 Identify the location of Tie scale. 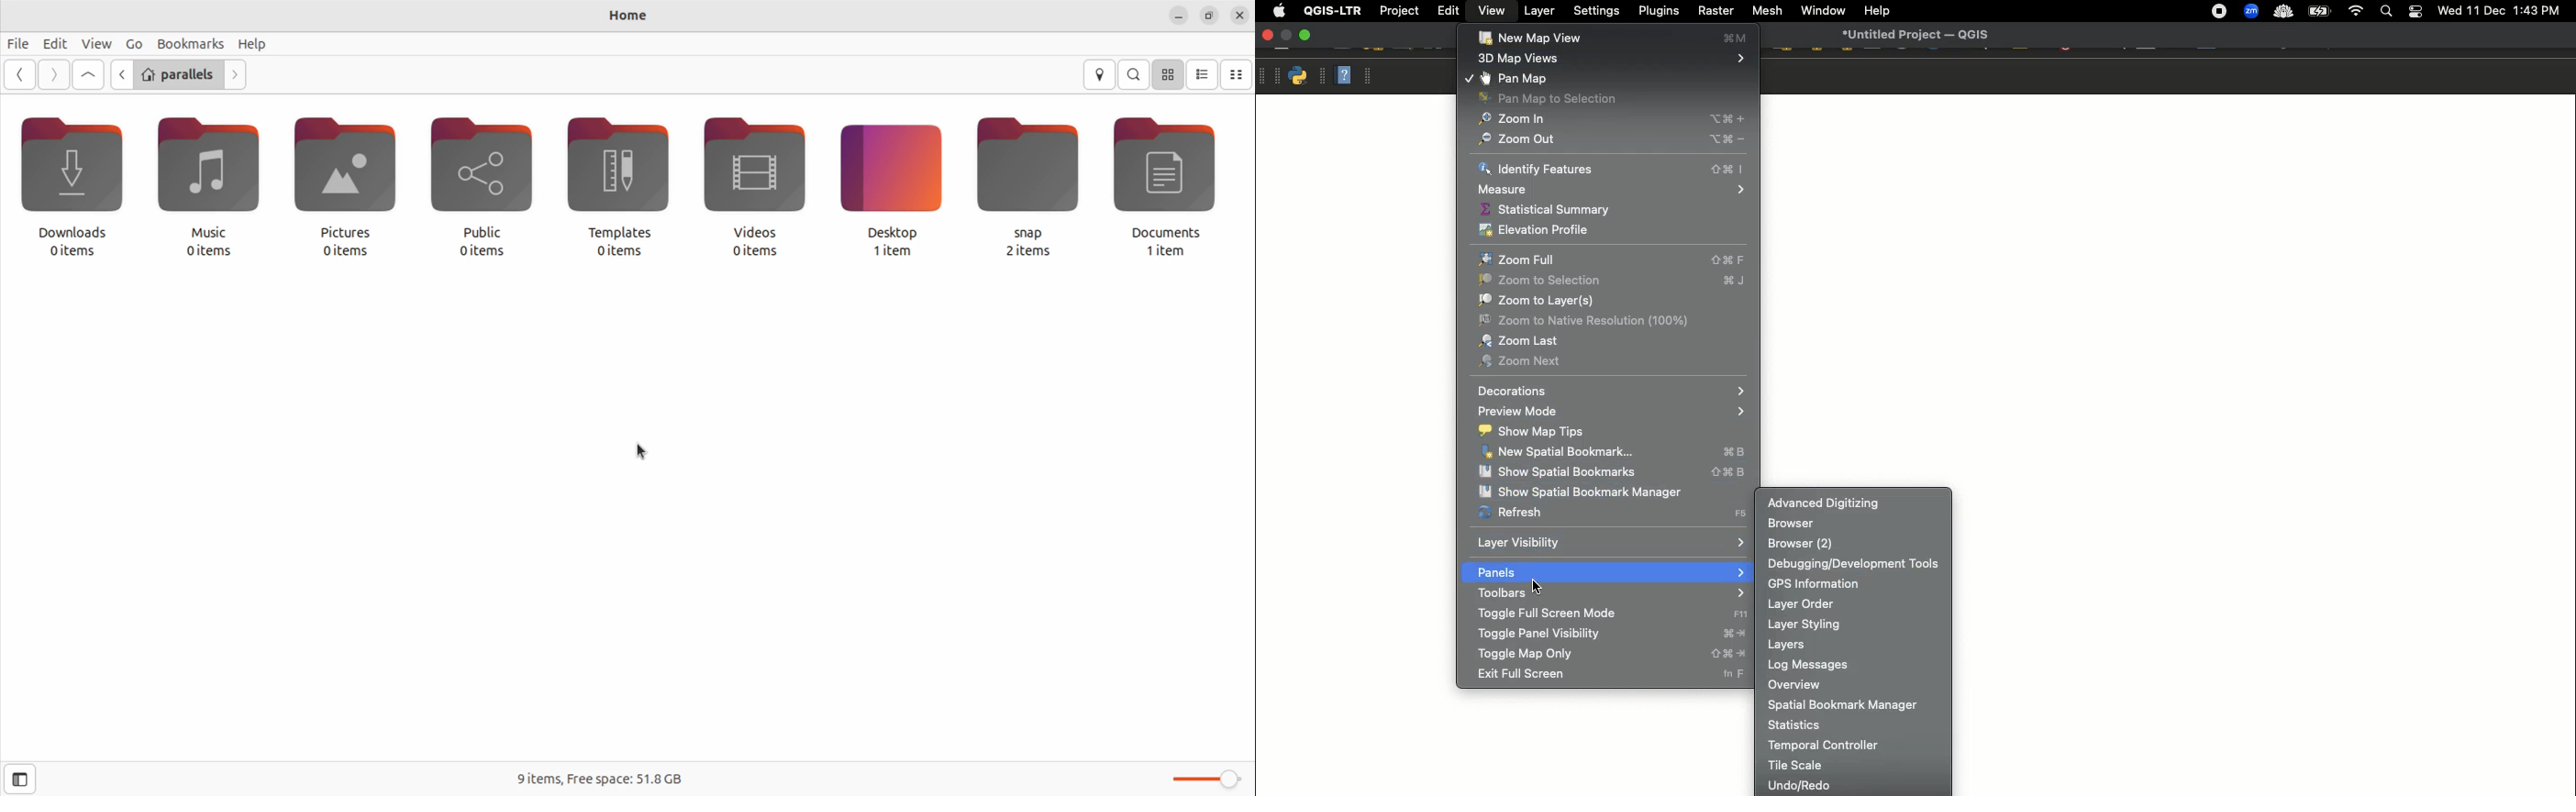
(1853, 763).